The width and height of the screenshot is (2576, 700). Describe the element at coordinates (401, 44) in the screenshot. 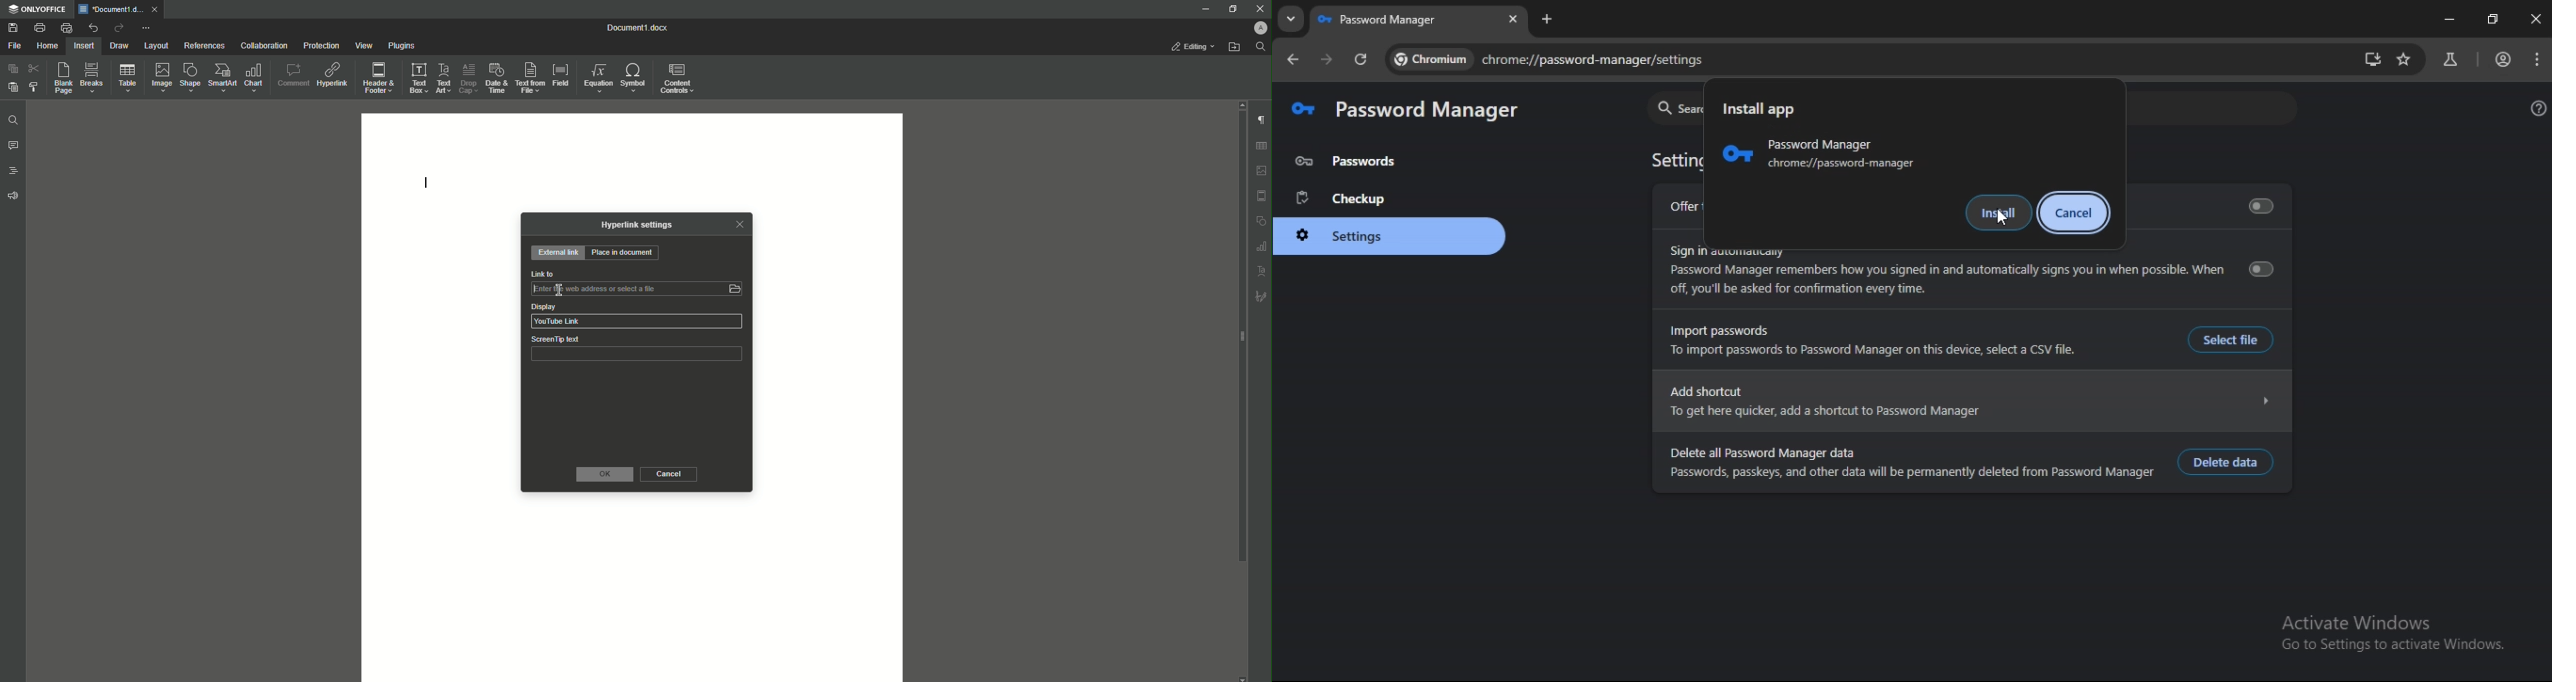

I see `Plugins` at that location.